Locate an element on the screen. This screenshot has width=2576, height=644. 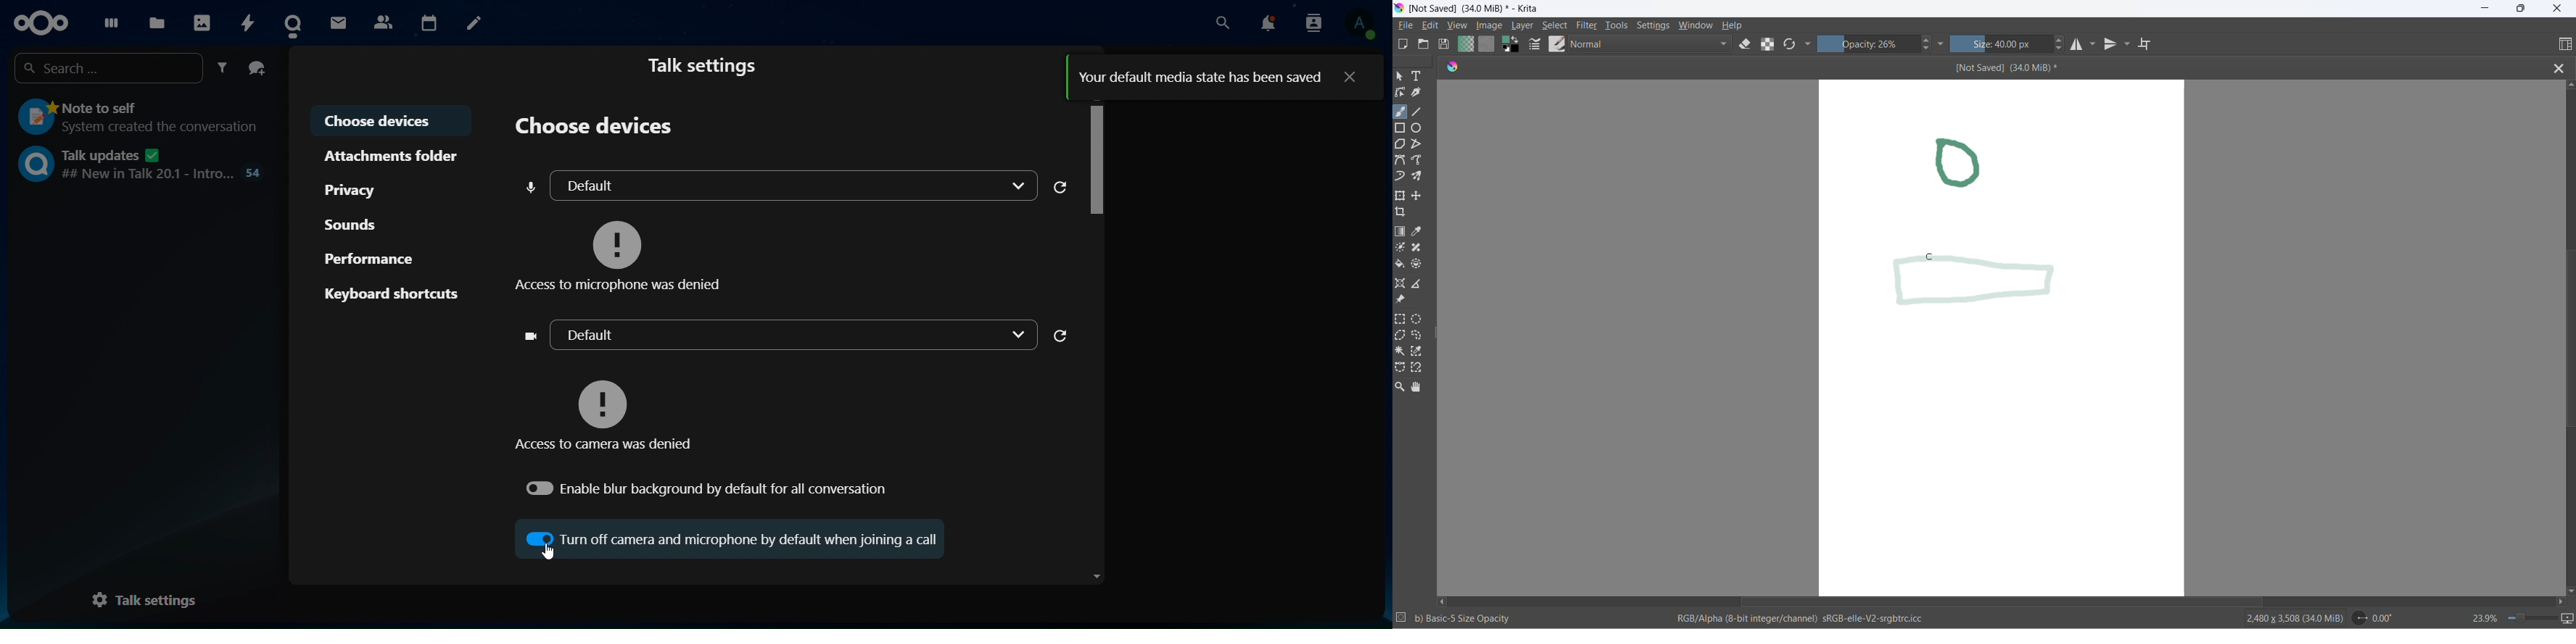
vertical mirror tools settings dropdown button is located at coordinates (2129, 45).